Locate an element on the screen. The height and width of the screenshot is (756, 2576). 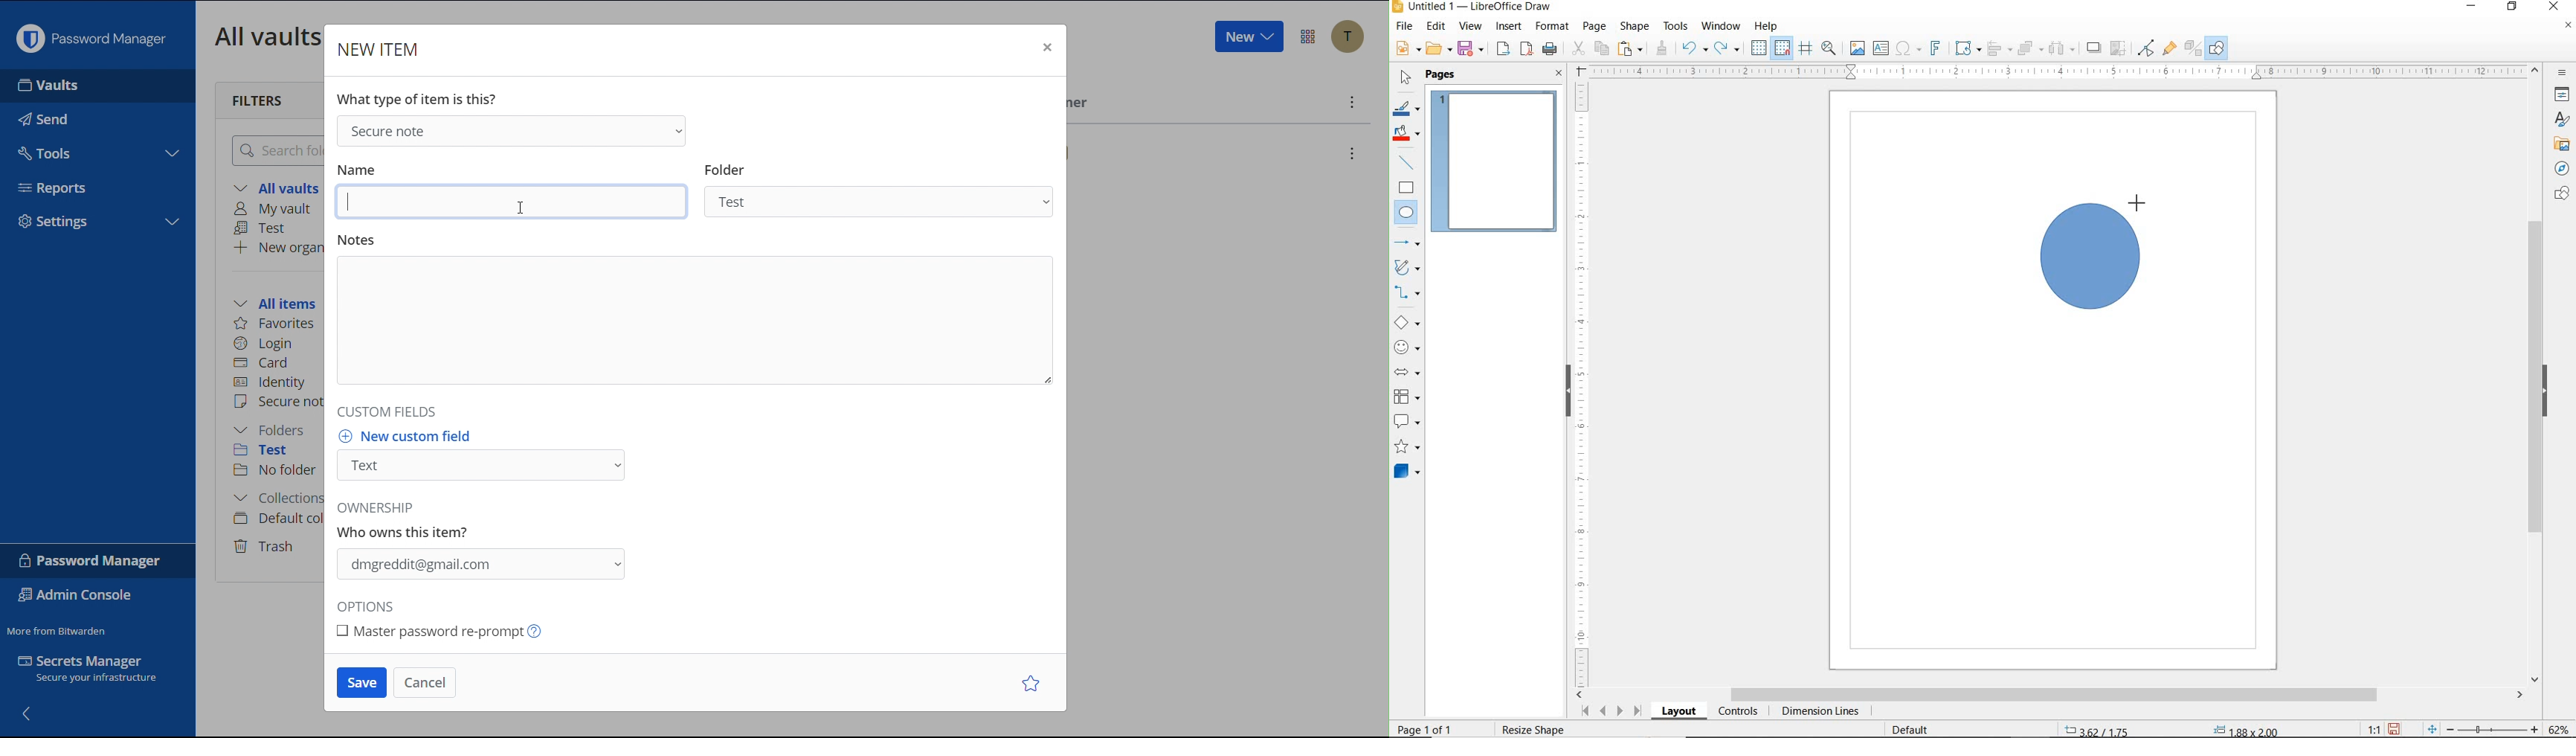
SCALE FACTOR is located at coordinates (2367, 729).